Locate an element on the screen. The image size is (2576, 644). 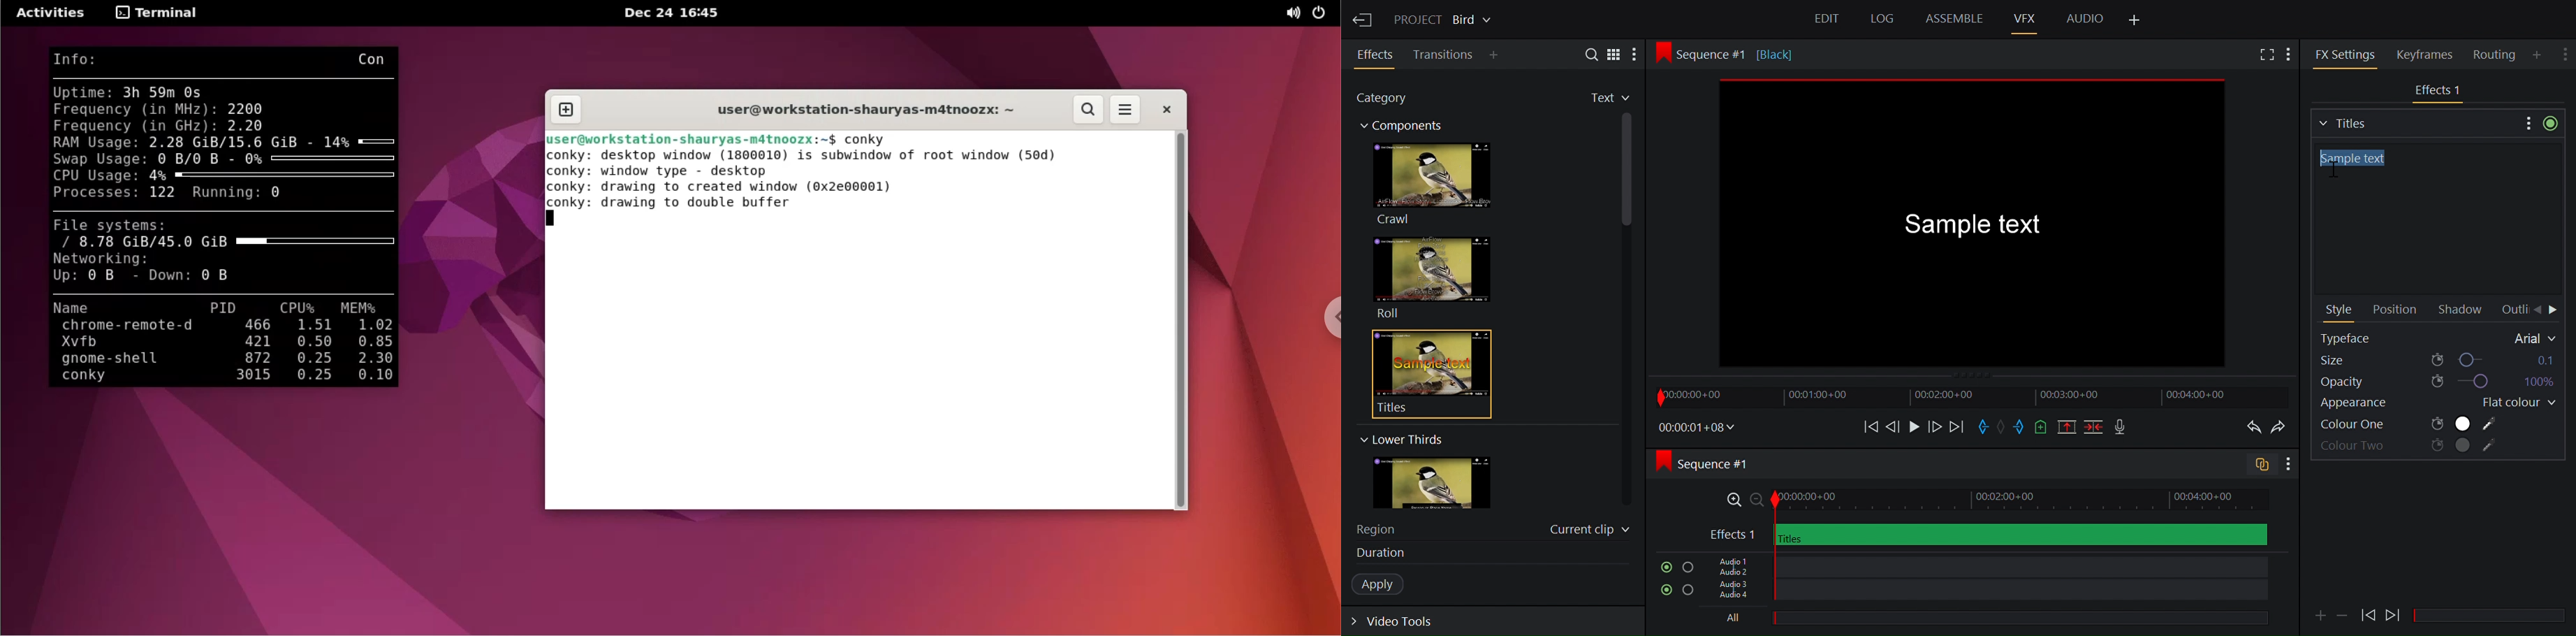
Redo is located at coordinates (2282, 427).